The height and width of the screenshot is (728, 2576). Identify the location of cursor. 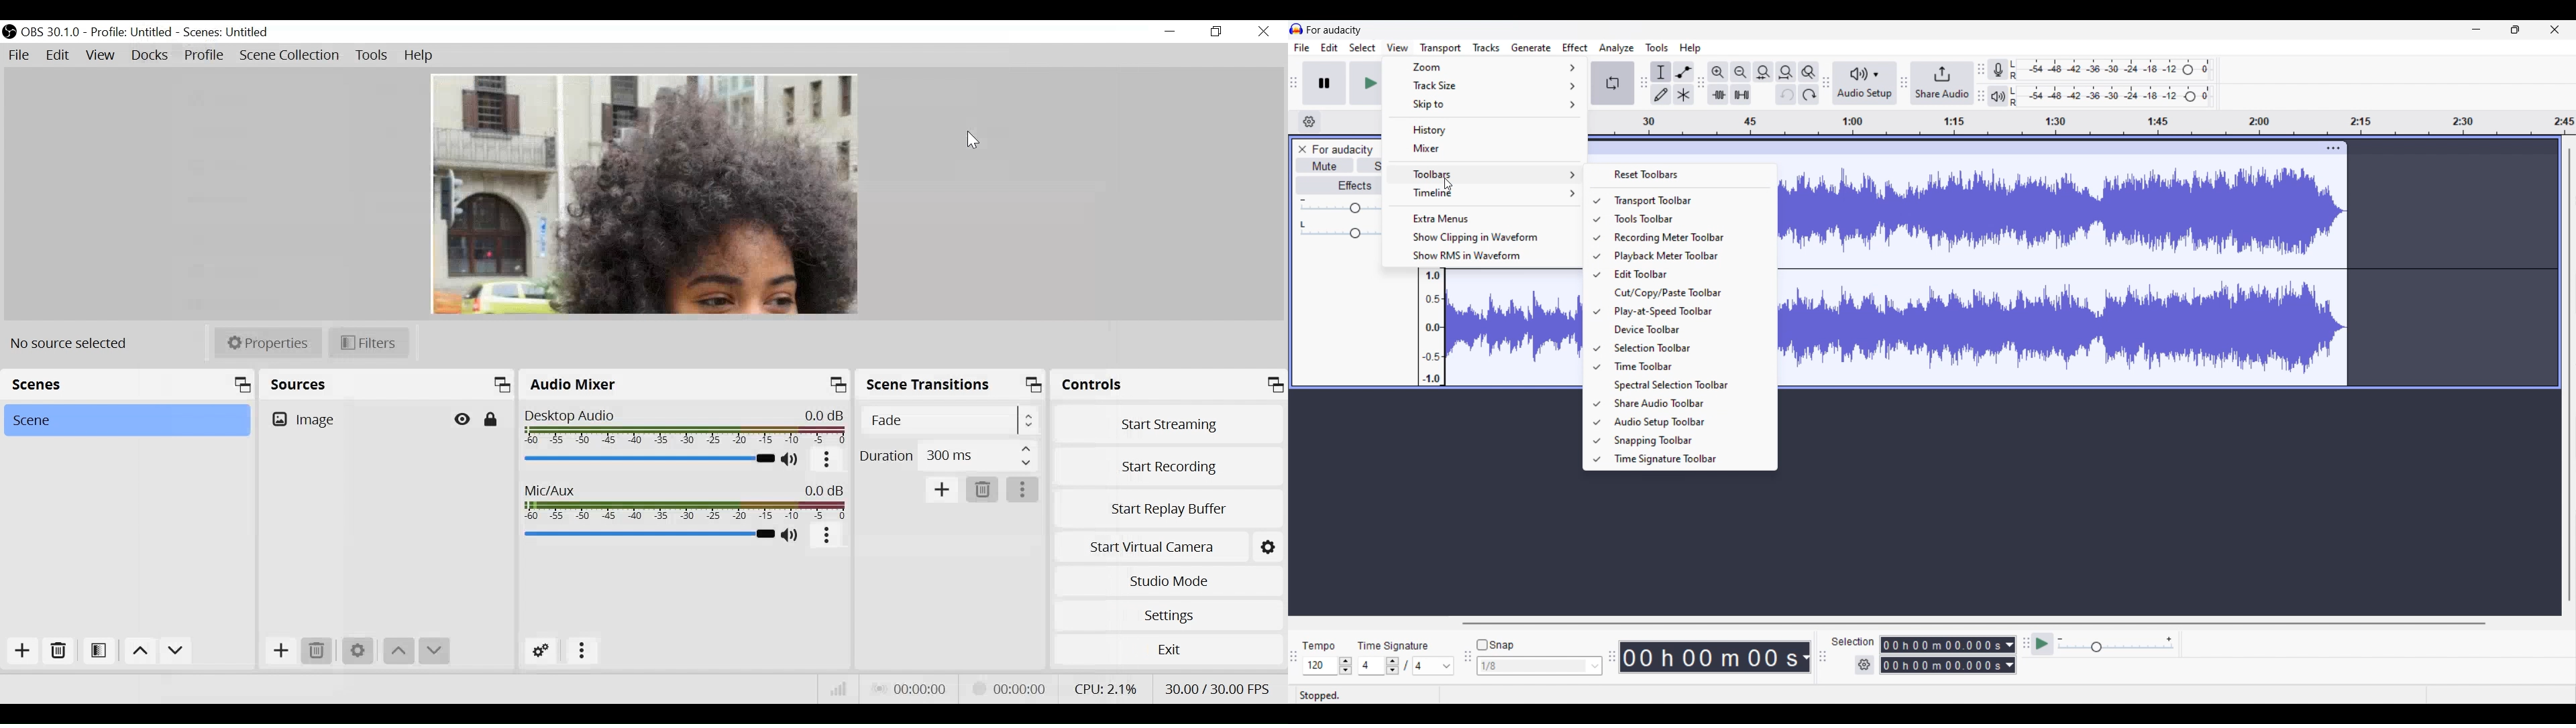
(1449, 185).